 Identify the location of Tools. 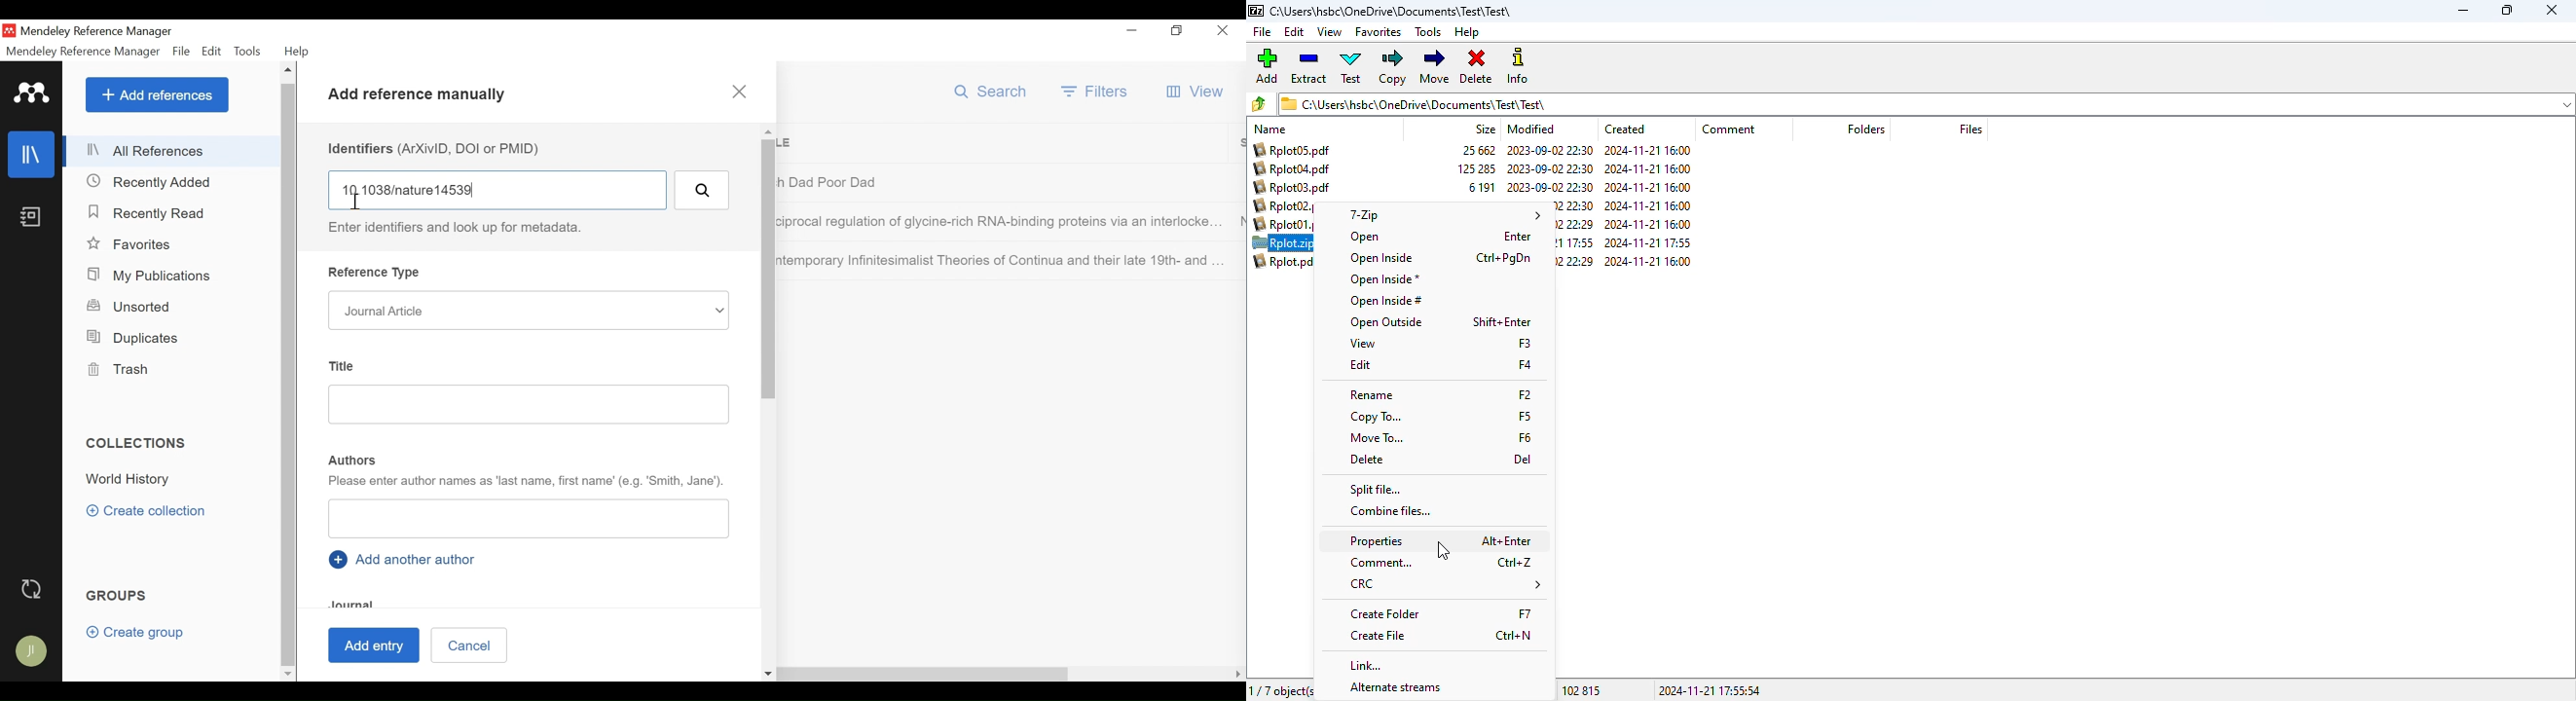
(250, 51).